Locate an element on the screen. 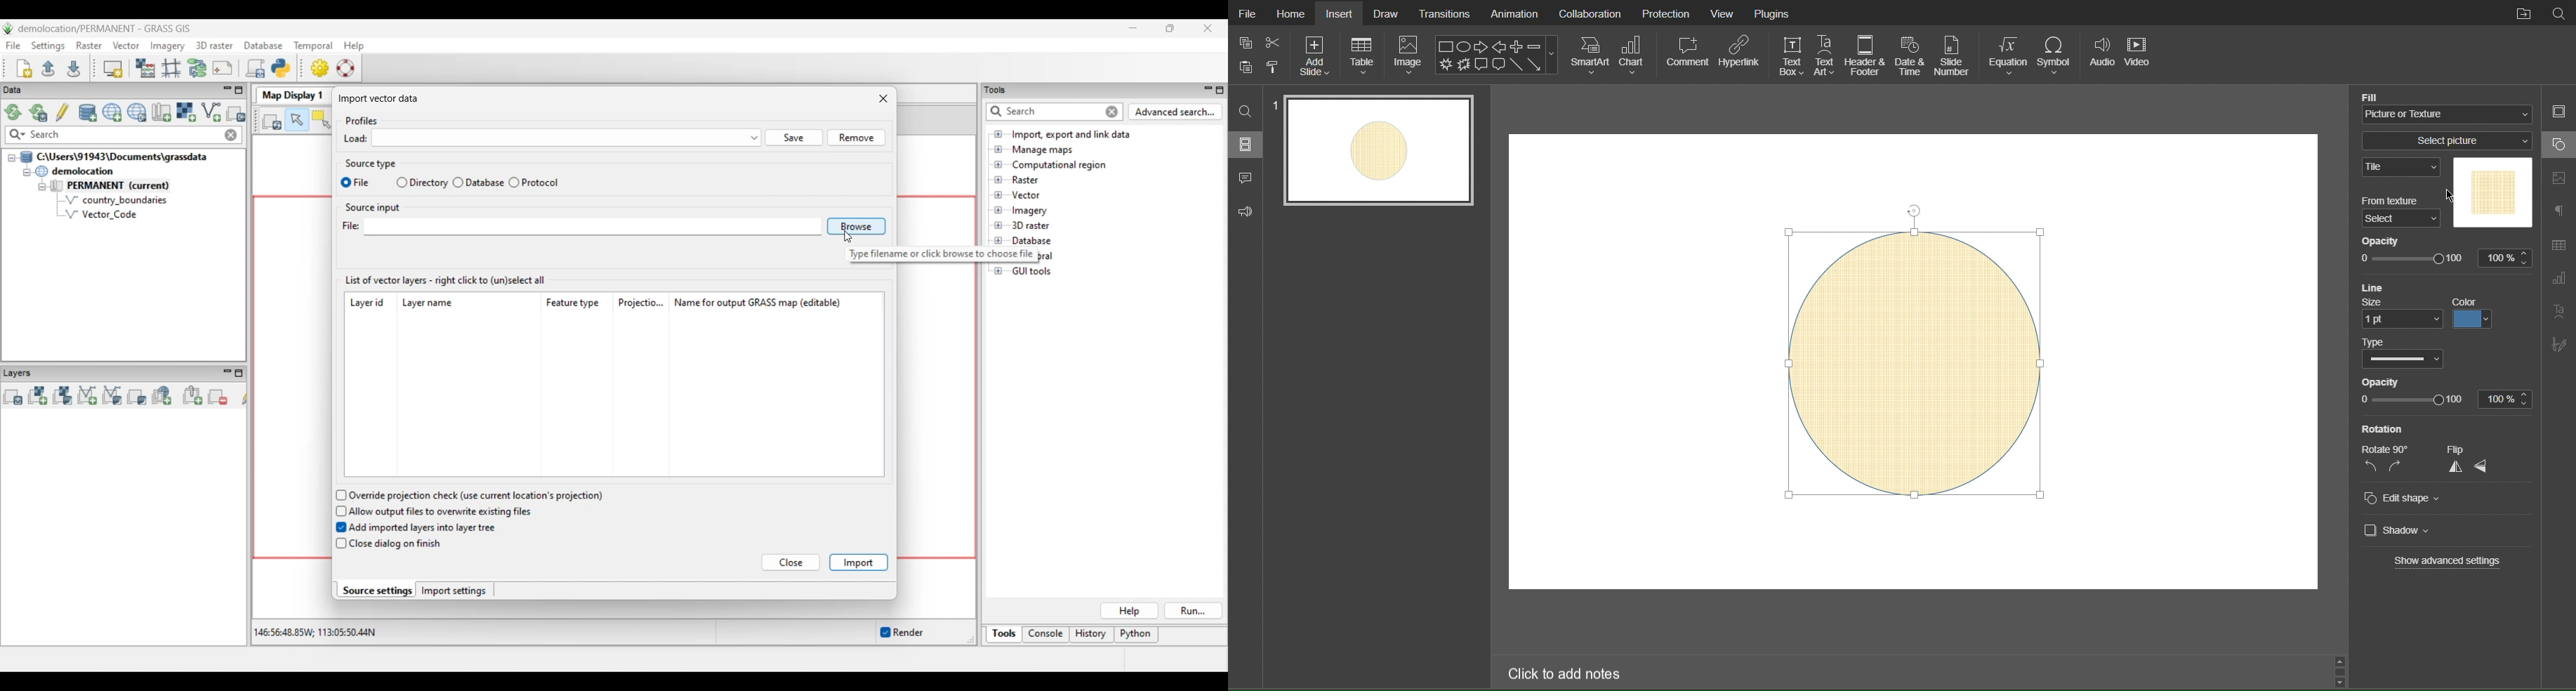 Image resolution: width=2576 pixels, height=700 pixels. 1 pt is located at coordinates (2400, 321).